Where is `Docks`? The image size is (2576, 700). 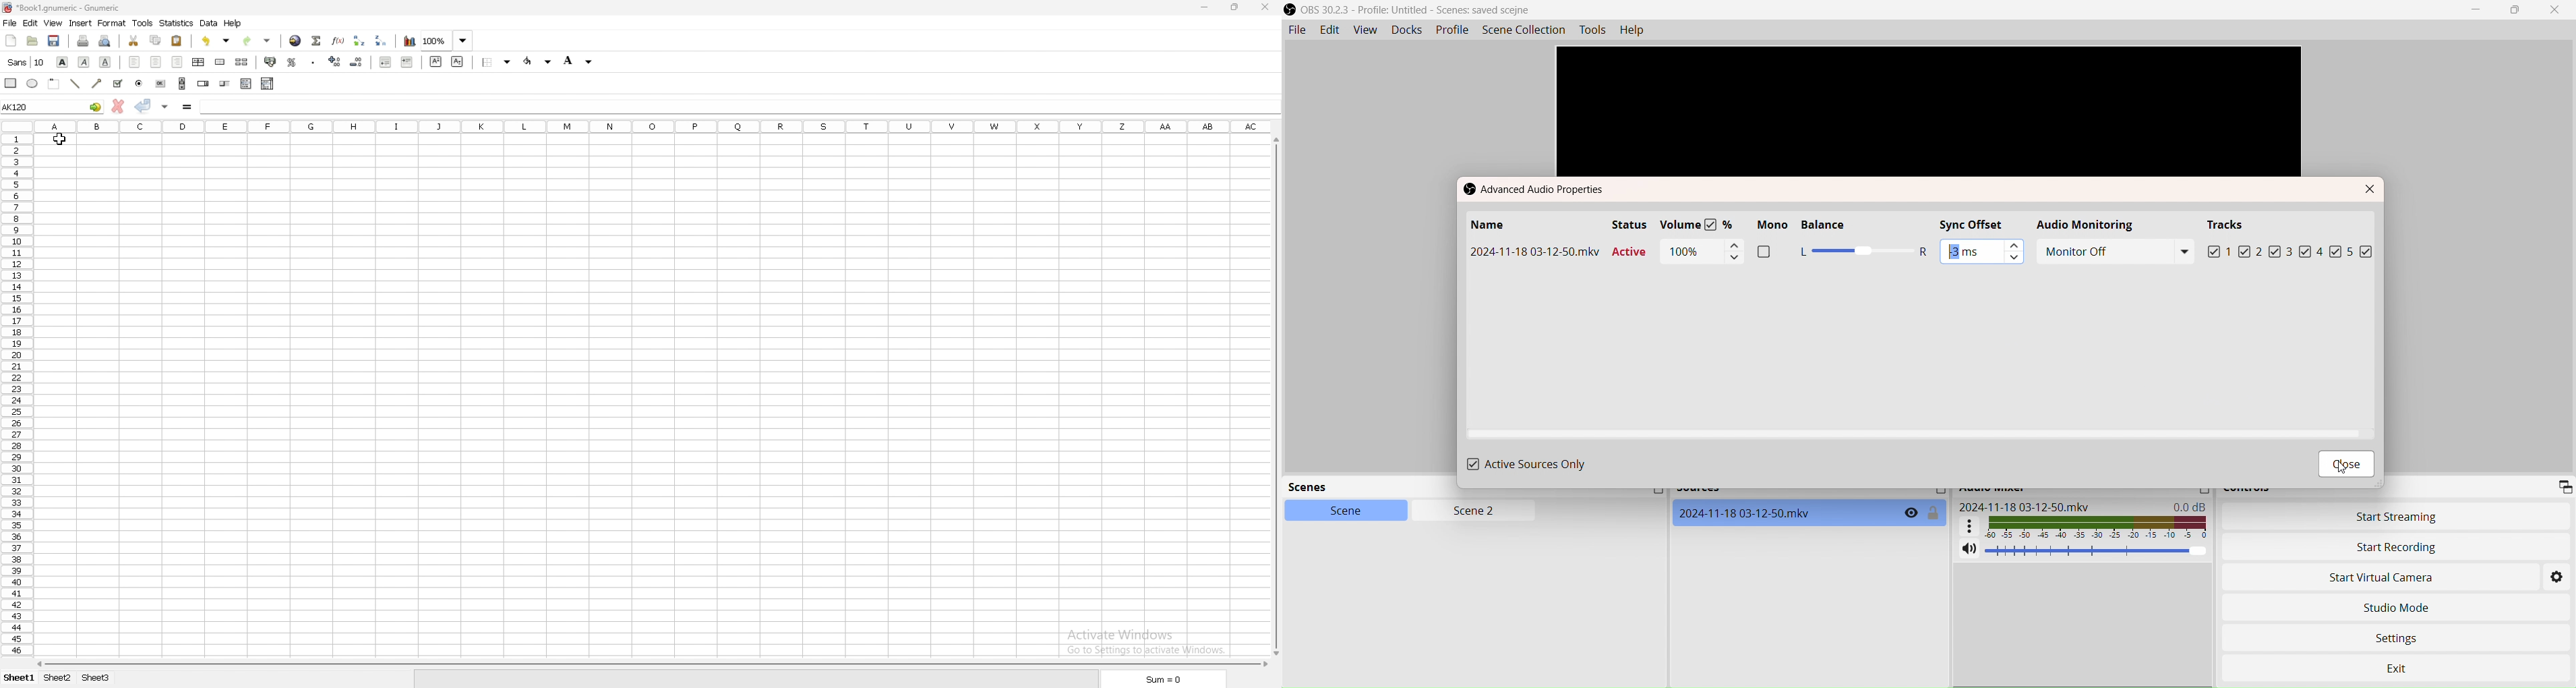 Docks is located at coordinates (1405, 29).